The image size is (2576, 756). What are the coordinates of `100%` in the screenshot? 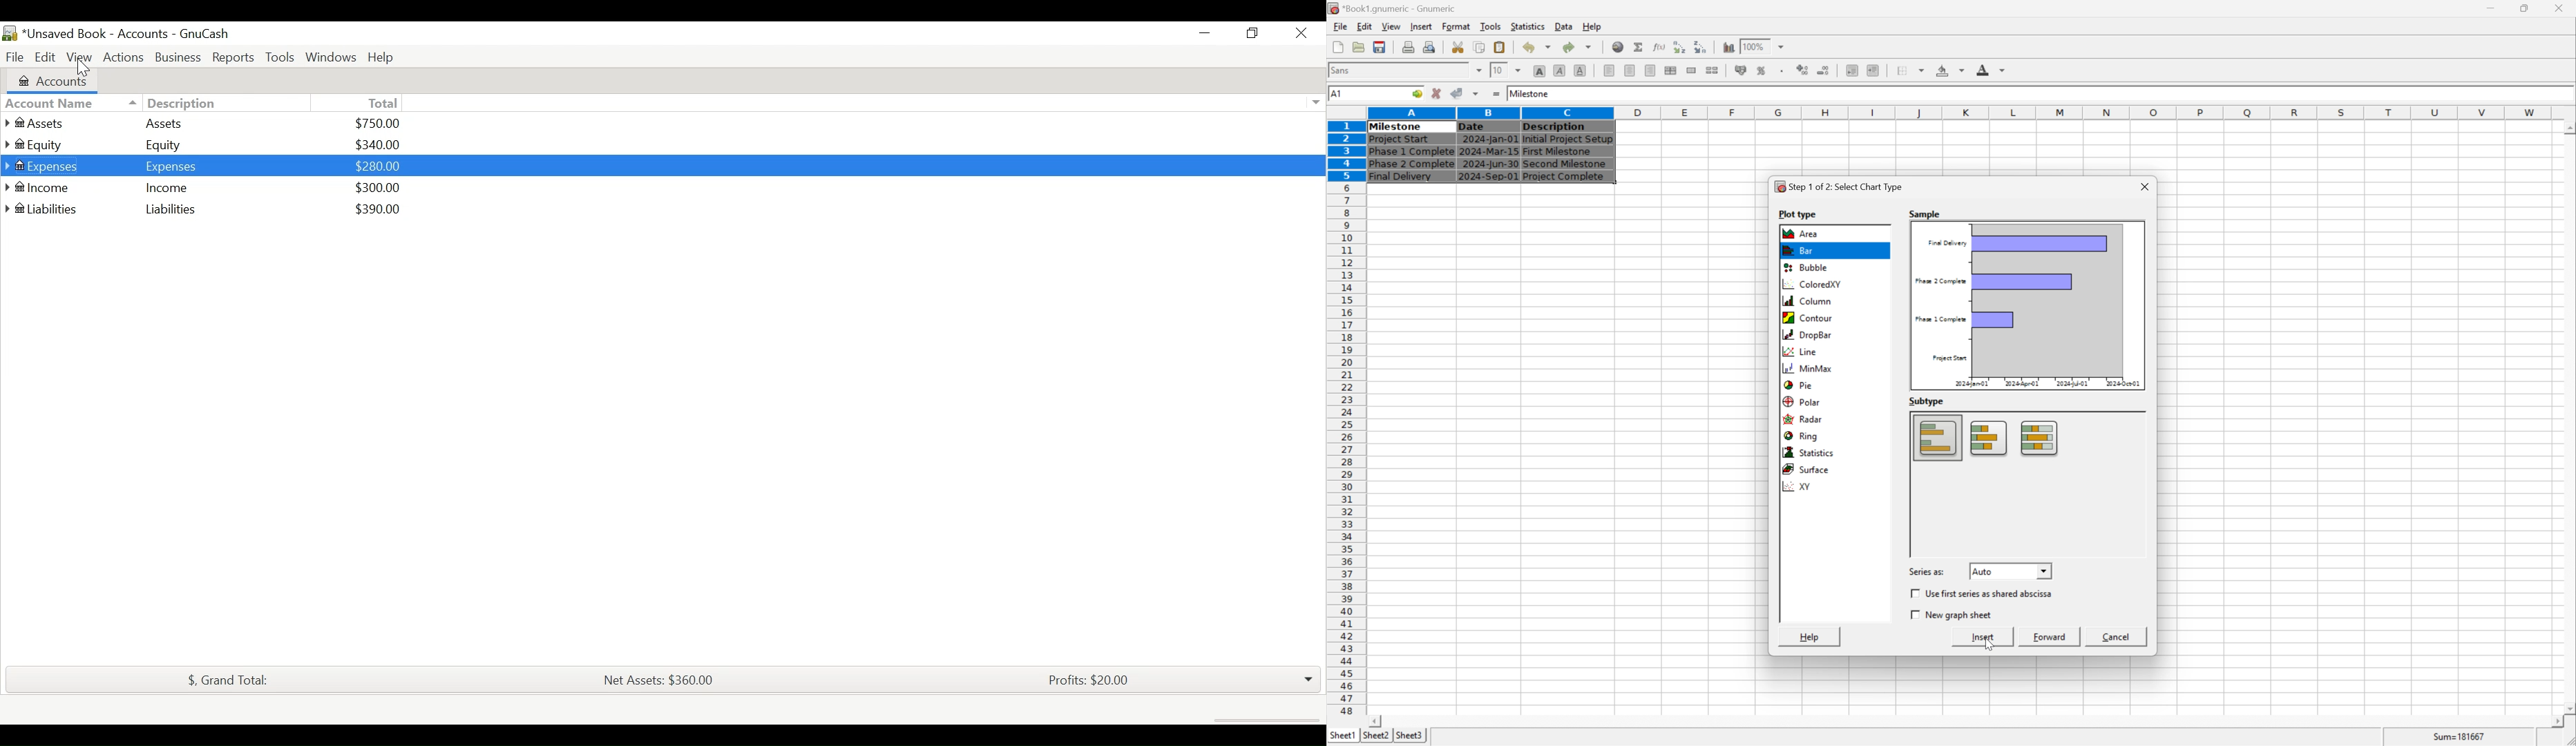 It's located at (1754, 45).